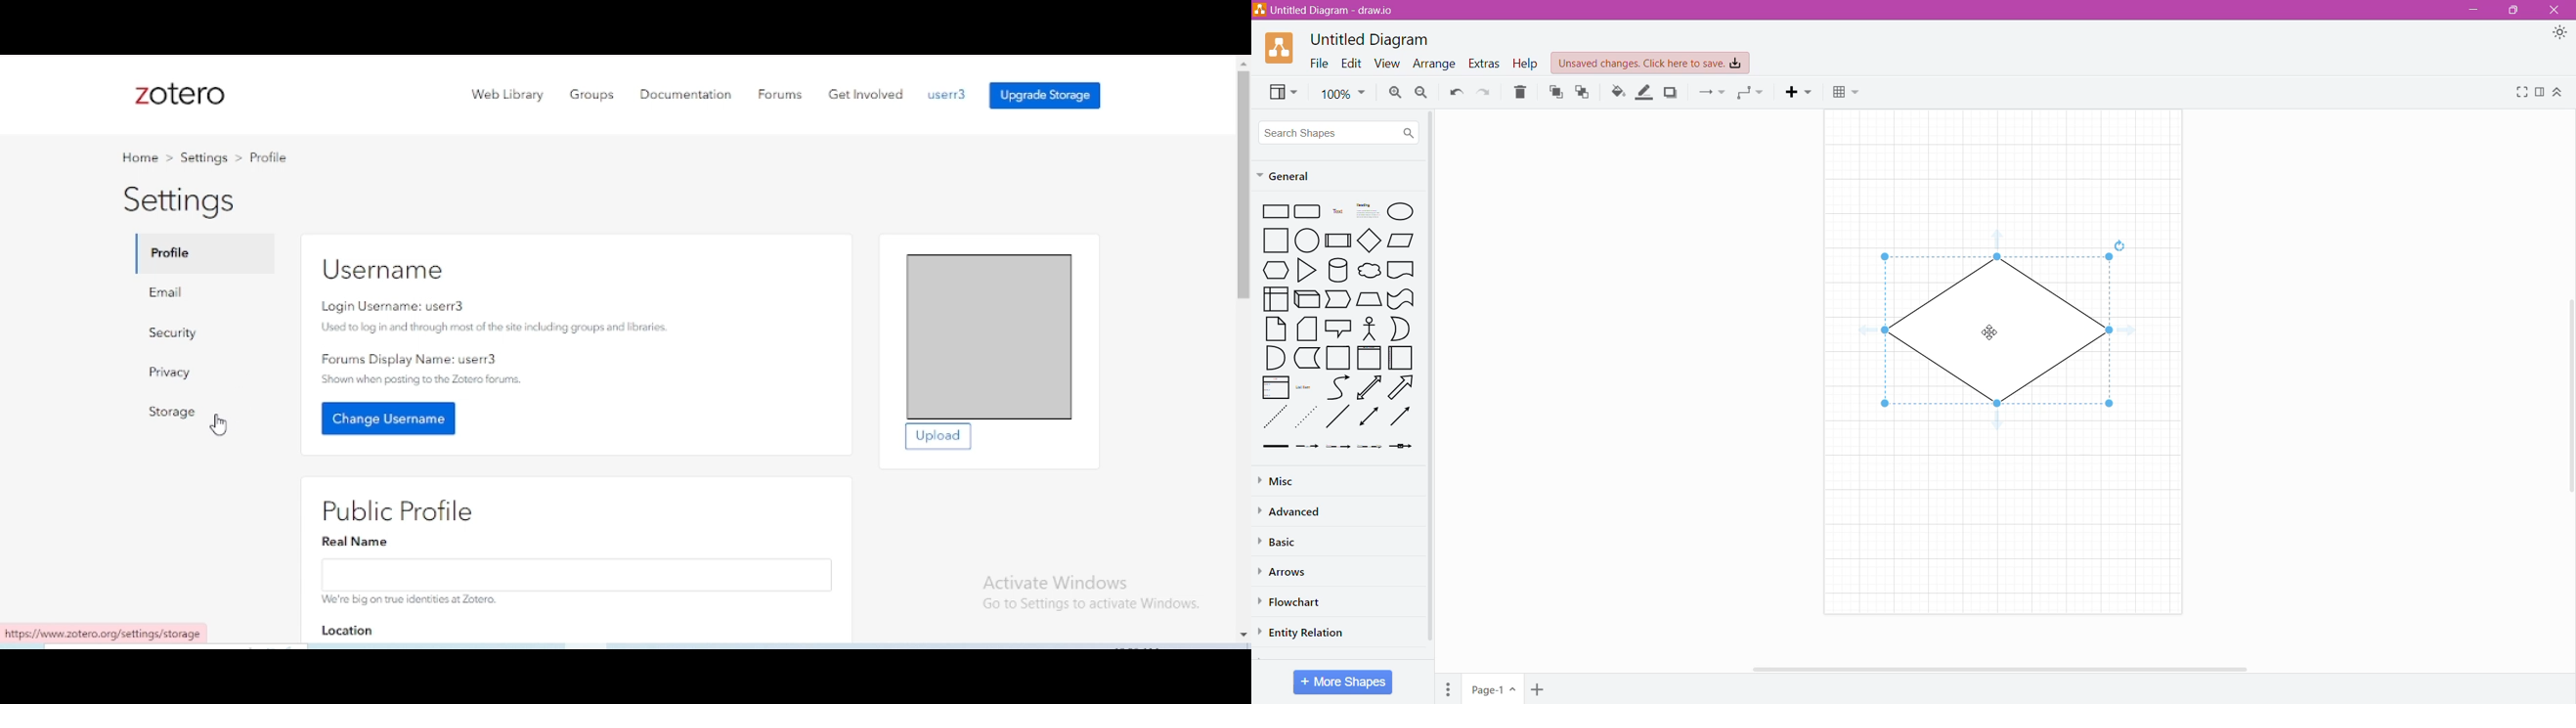 Image resolution: width=2576 pixels, height=728 pixels. I want to click on Vertical Scroll Bar, so click(2567, 392).